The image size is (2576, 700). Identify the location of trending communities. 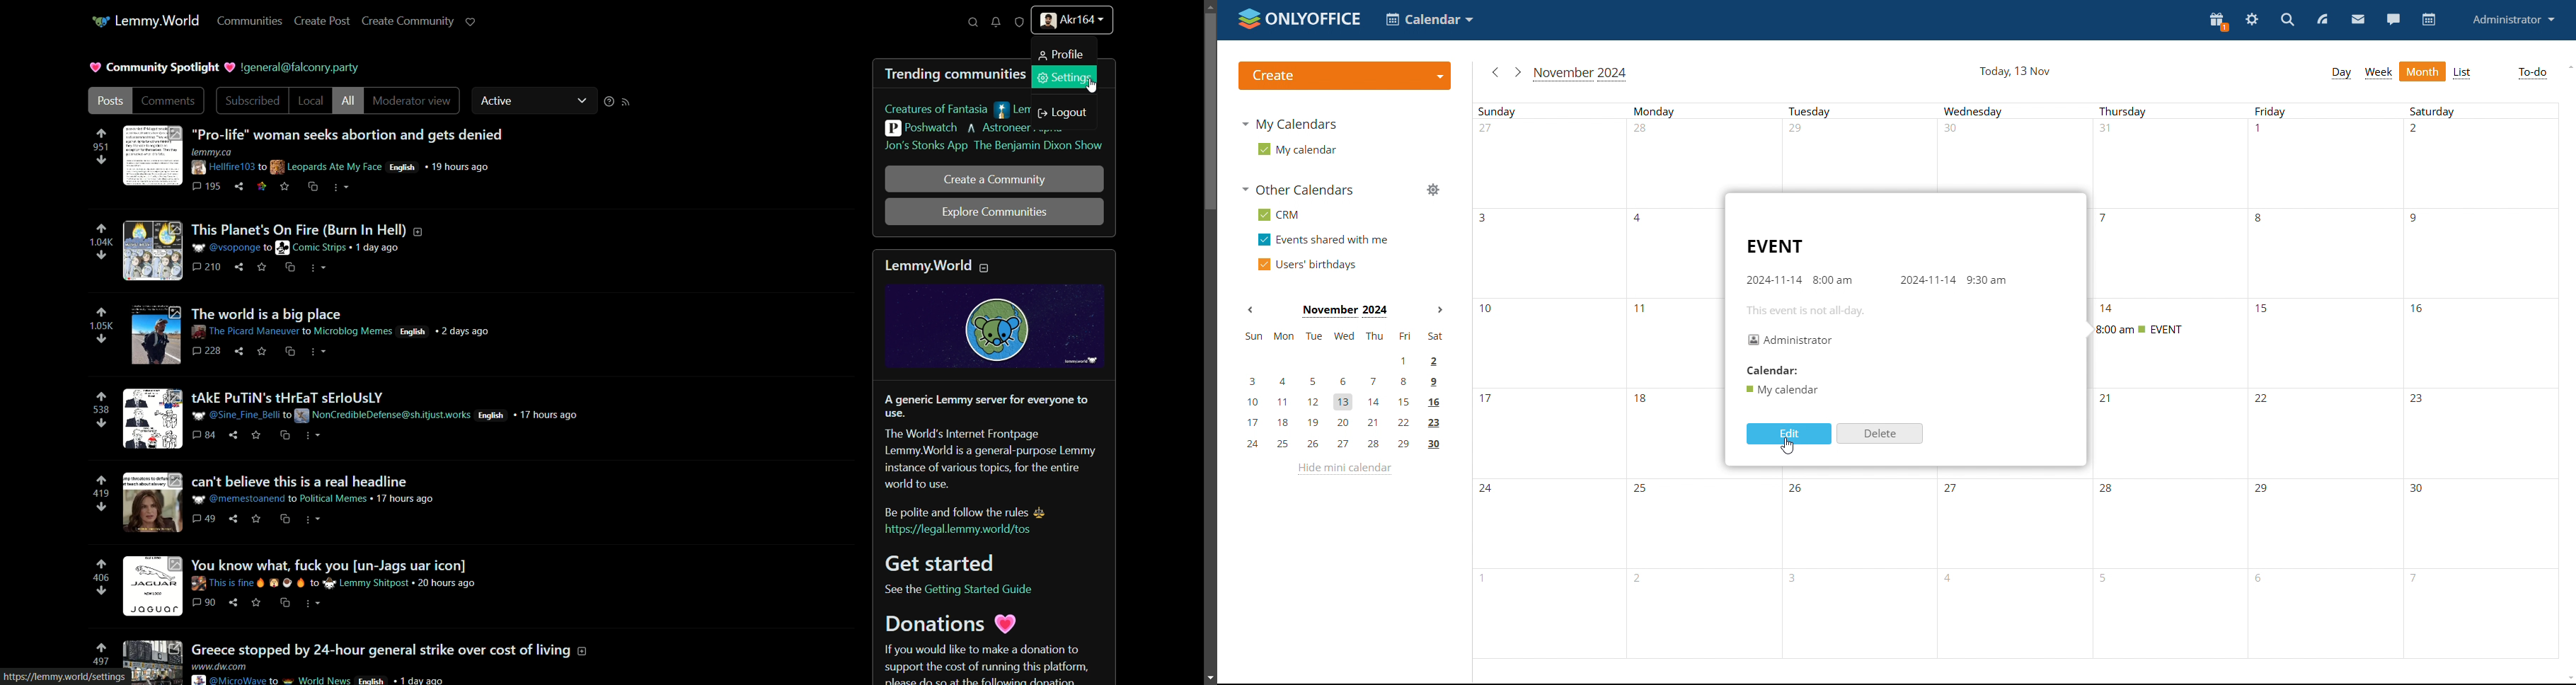
(958, 74).